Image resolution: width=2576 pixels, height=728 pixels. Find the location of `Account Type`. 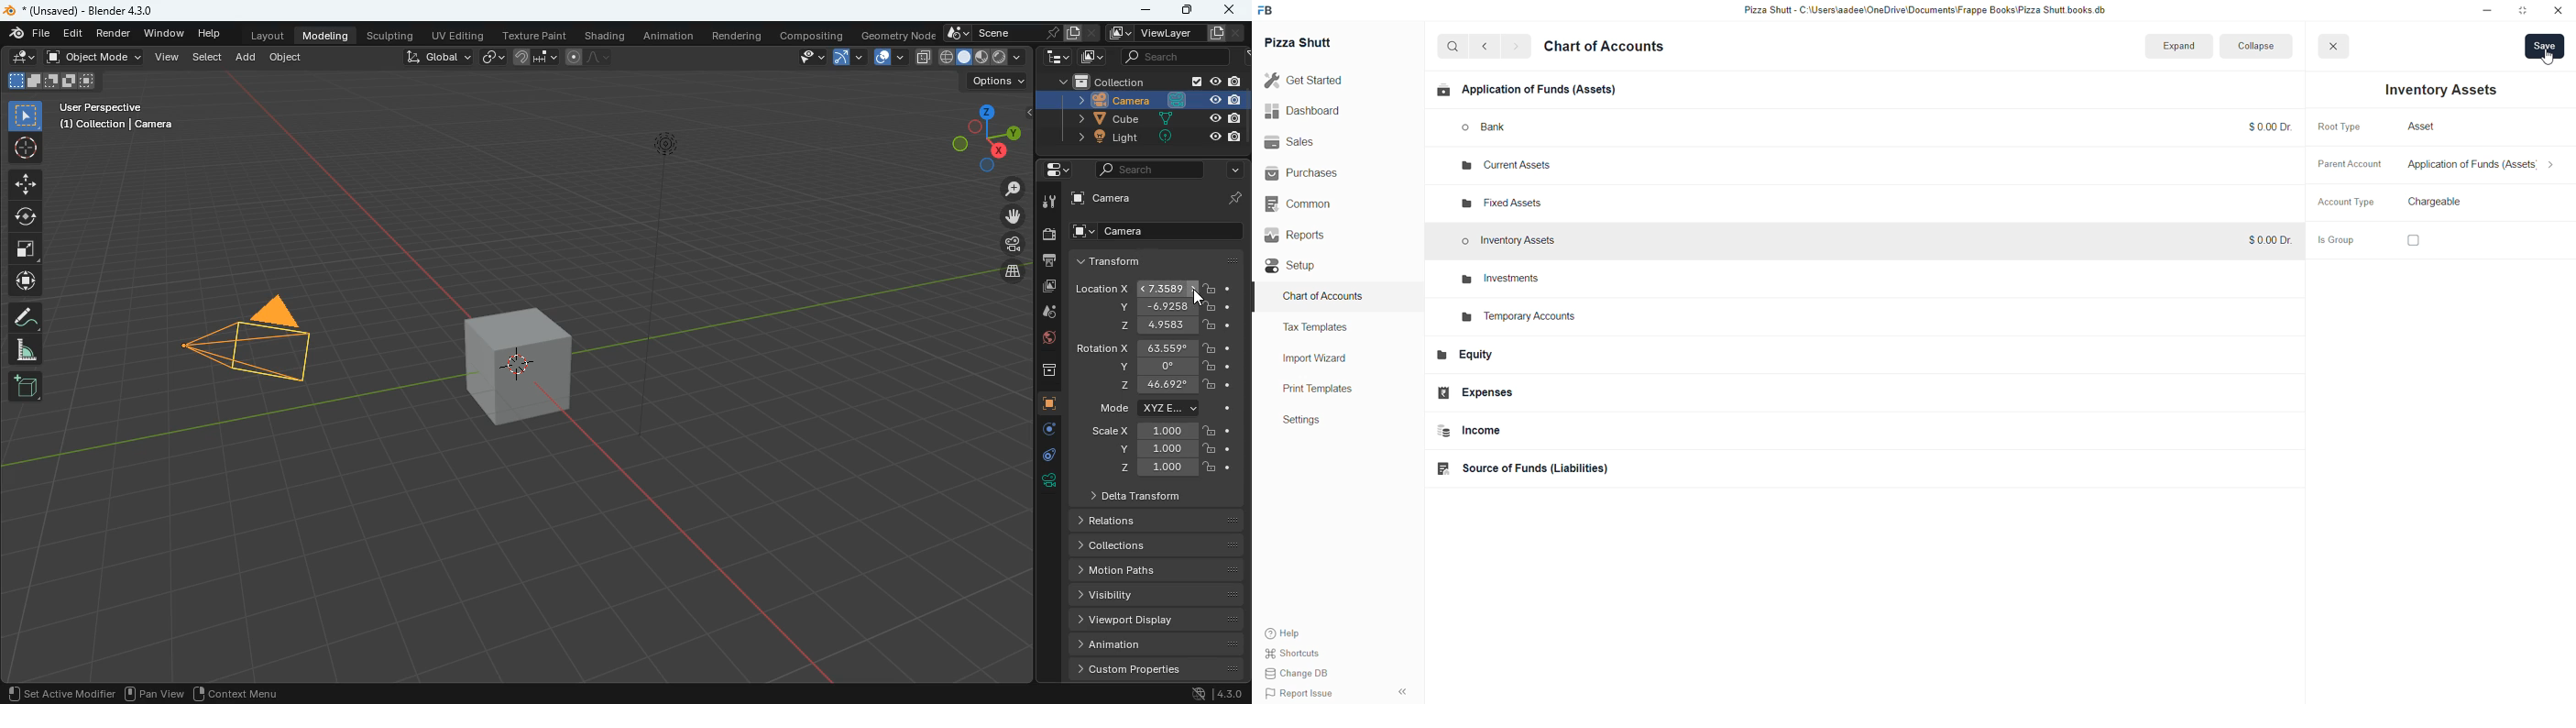

Account Type is located at coordinates (2338, 203).